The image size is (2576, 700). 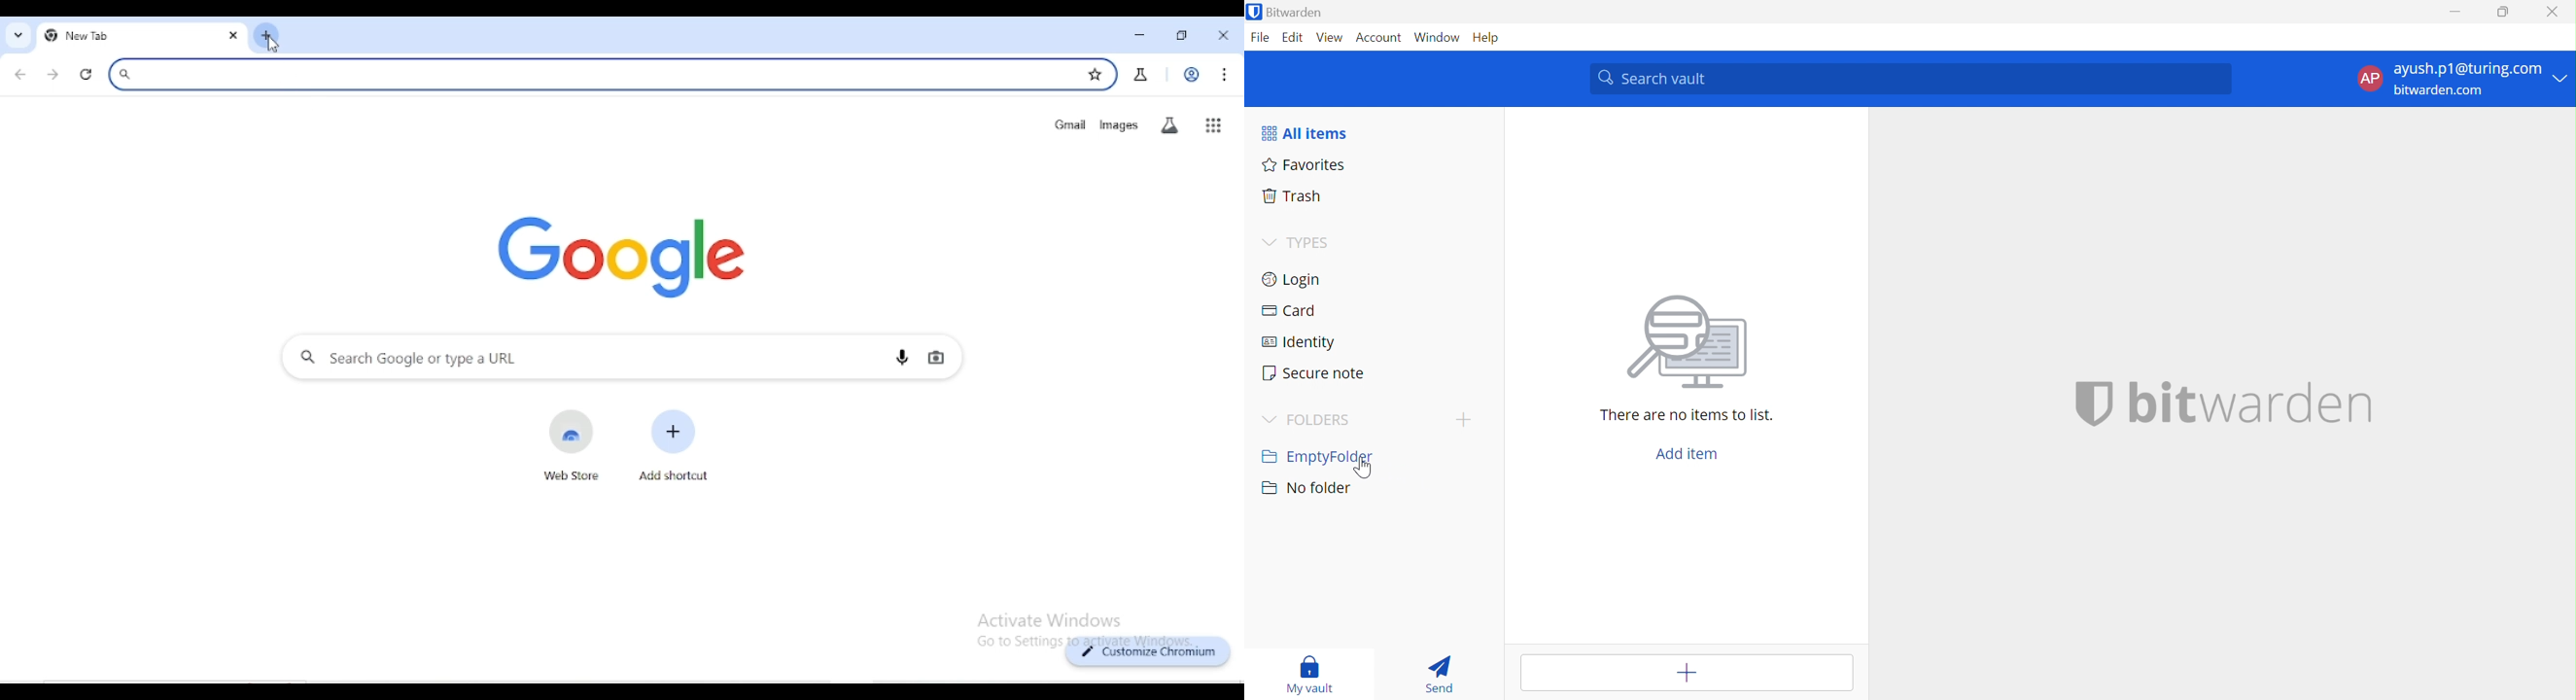 What do you see at coordinates (1319, 458) in the screenshot?
I see `Empty Folder` at bounding box center [1319, 458].